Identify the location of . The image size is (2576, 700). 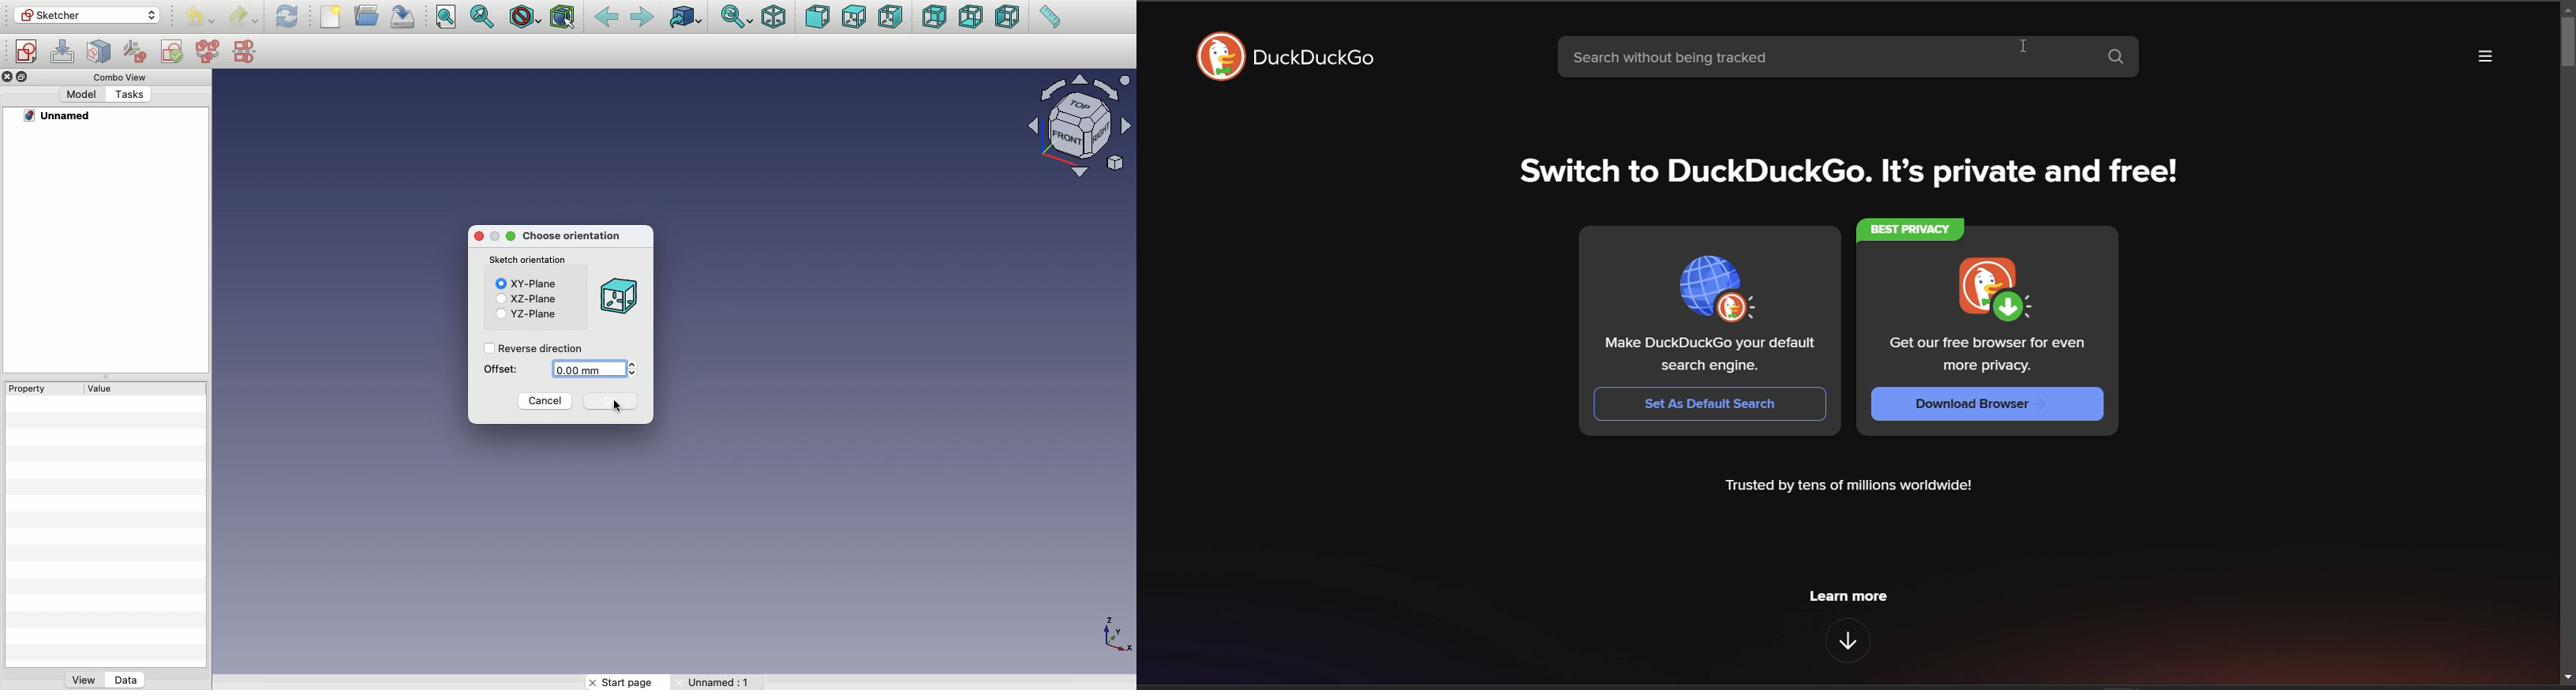
(617, 409).